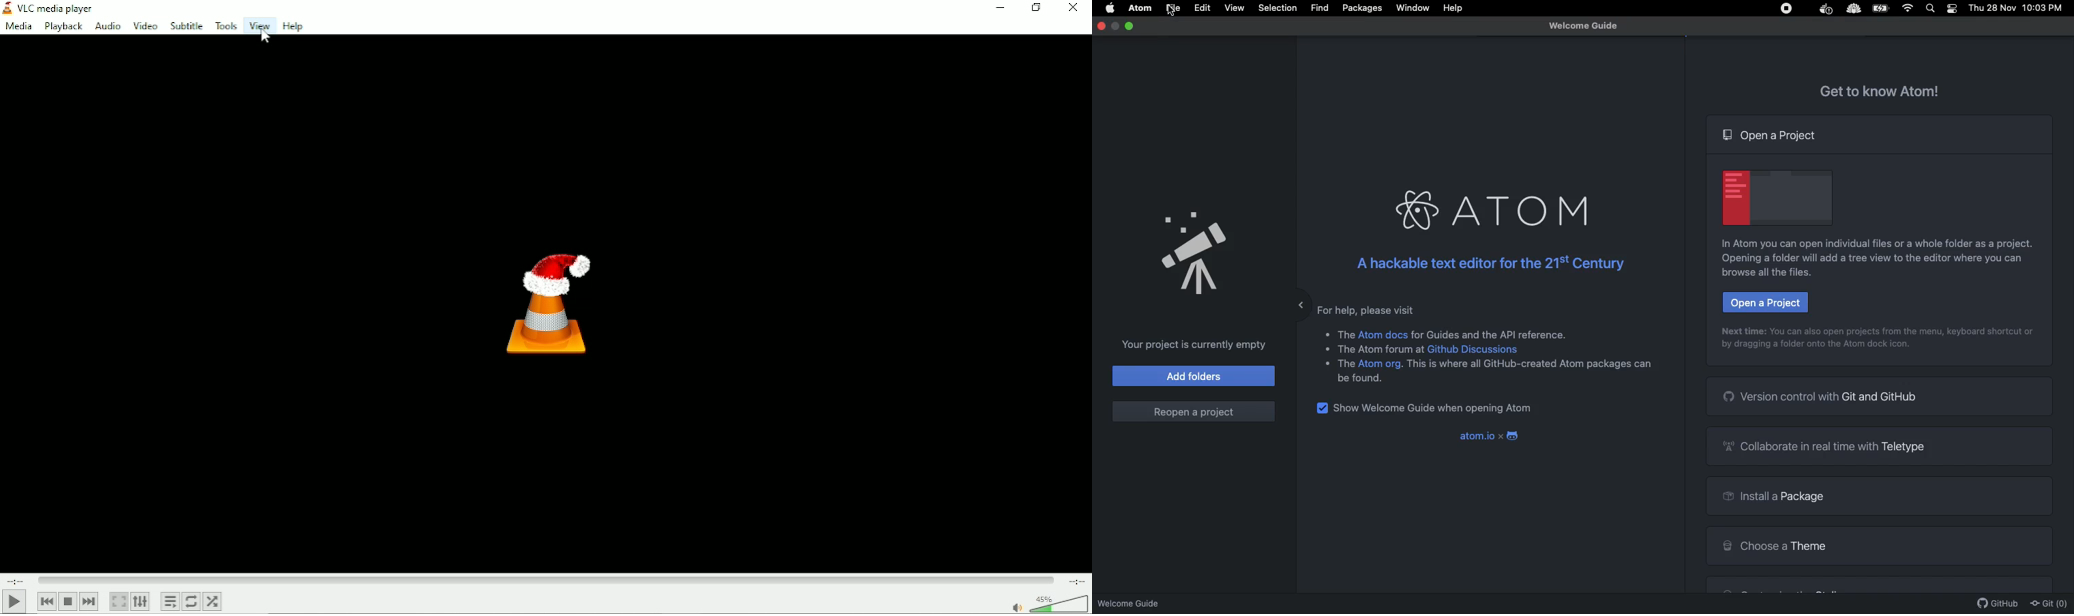 This screenshot has height=616, width=2100. What do you see at coordinates (1203, 8) in the screenshot?
I see `Edit` at bounding box center [1203, 8].